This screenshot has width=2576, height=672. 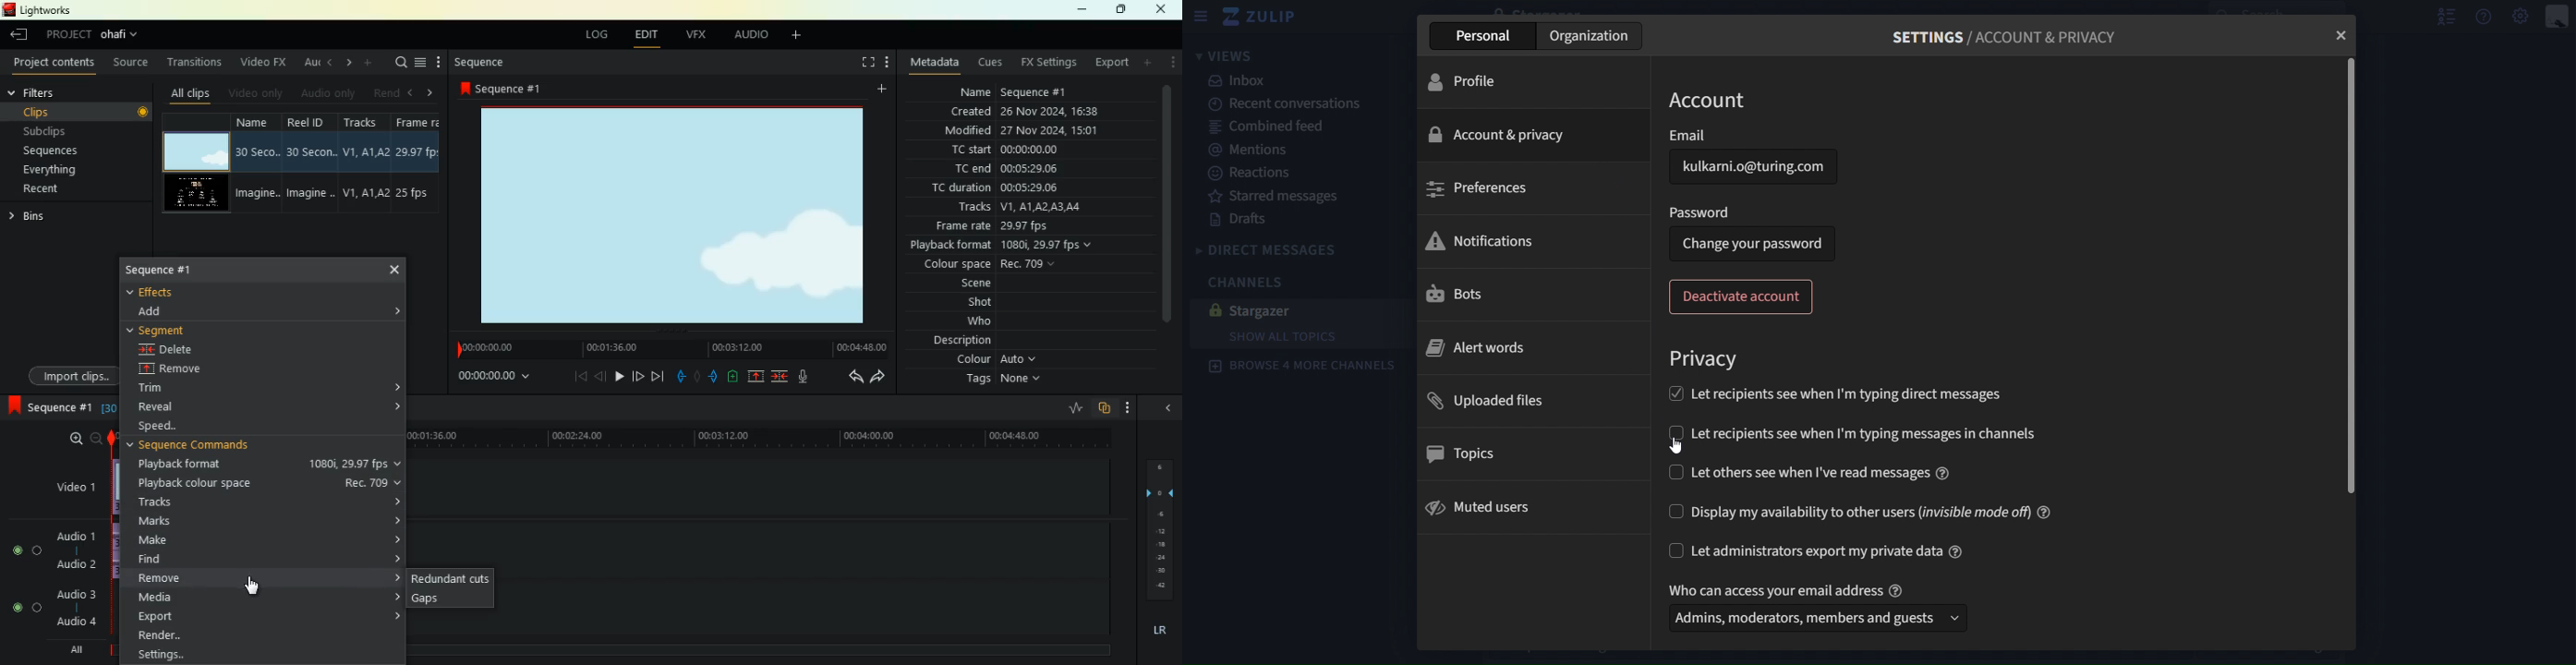 I want to click on uploades files, so click(x=1490, y=400).